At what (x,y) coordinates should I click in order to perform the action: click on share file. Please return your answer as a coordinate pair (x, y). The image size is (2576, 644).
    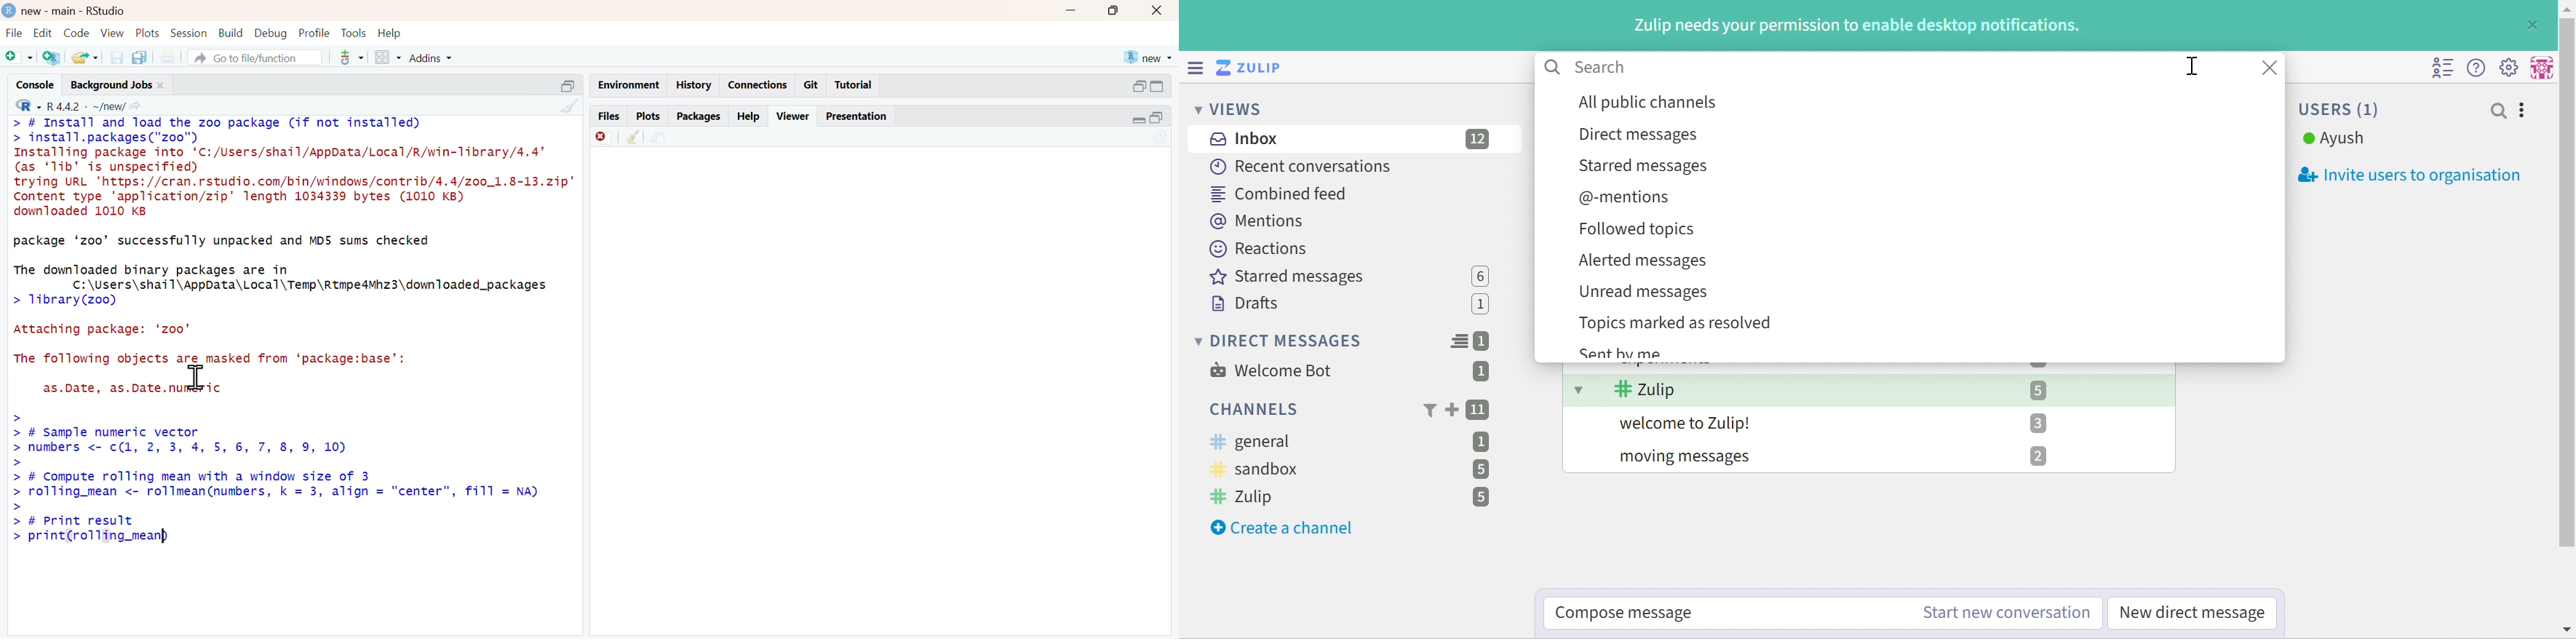
    Looking at the image, I should click on (659, 138).